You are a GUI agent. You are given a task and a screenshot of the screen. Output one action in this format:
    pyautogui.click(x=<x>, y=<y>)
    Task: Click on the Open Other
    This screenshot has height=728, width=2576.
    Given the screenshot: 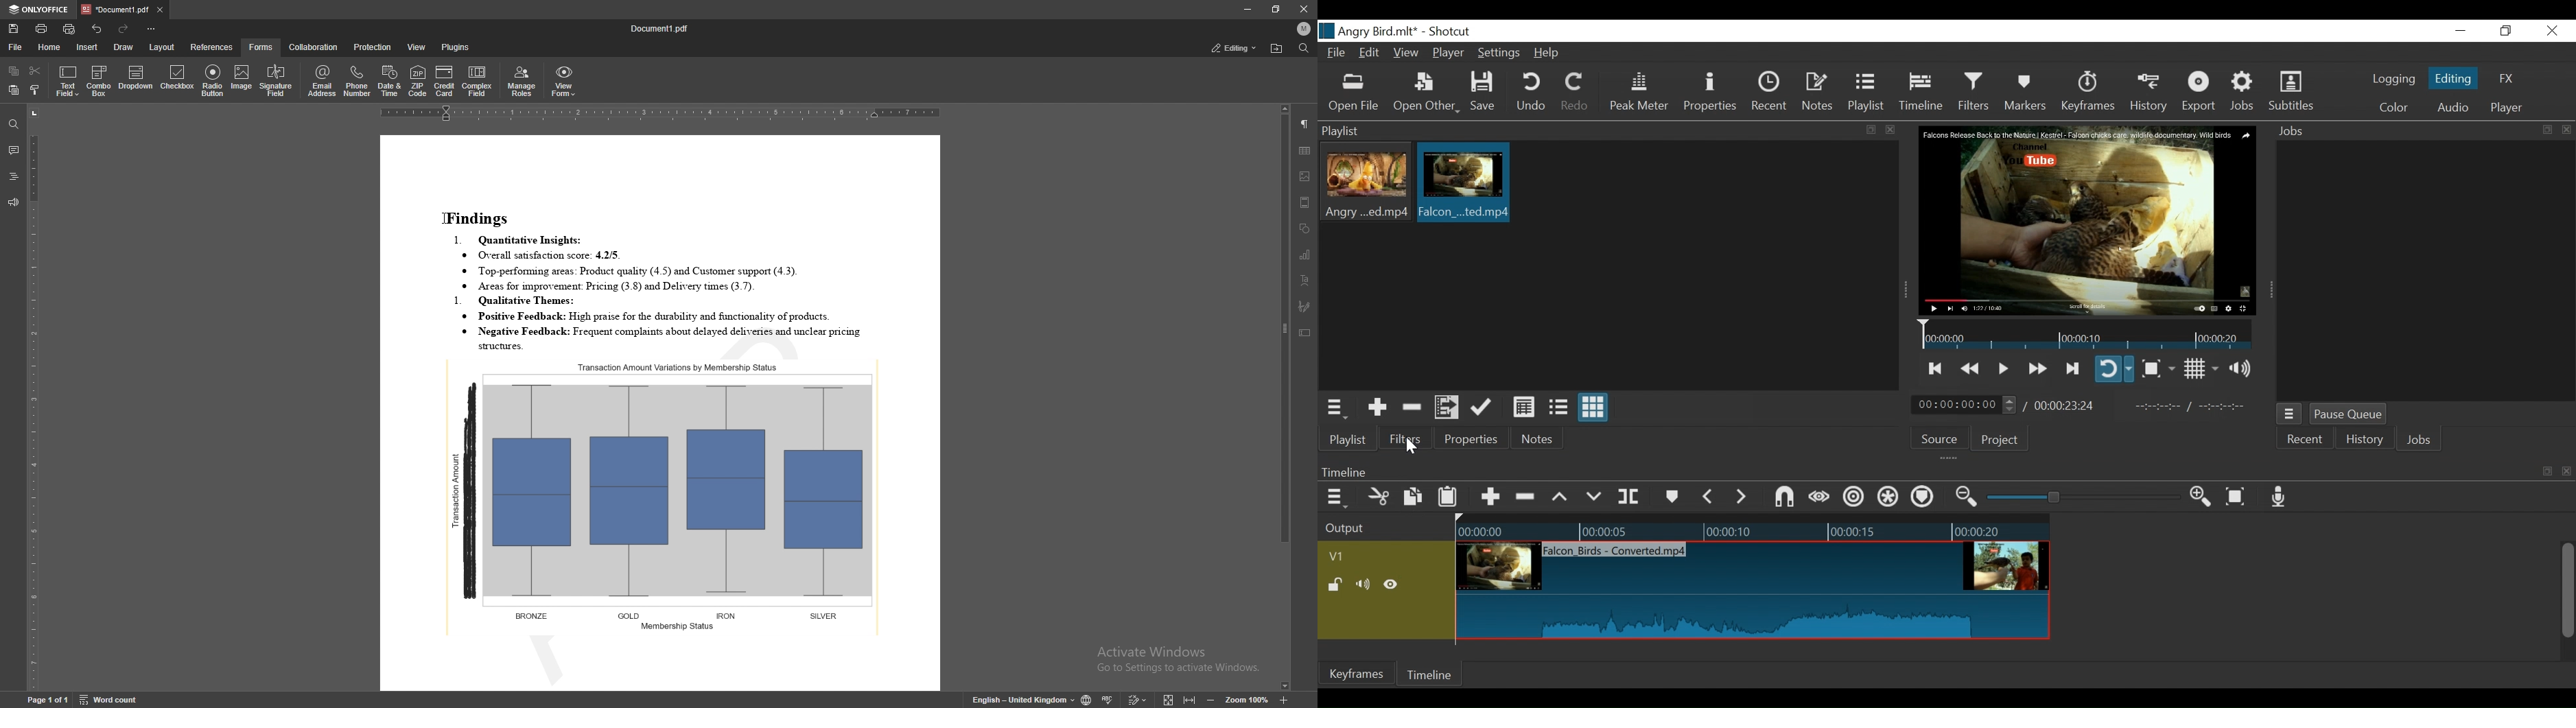 What is the action you would take?
    pyautogui.click(x=1426, y=92)
    